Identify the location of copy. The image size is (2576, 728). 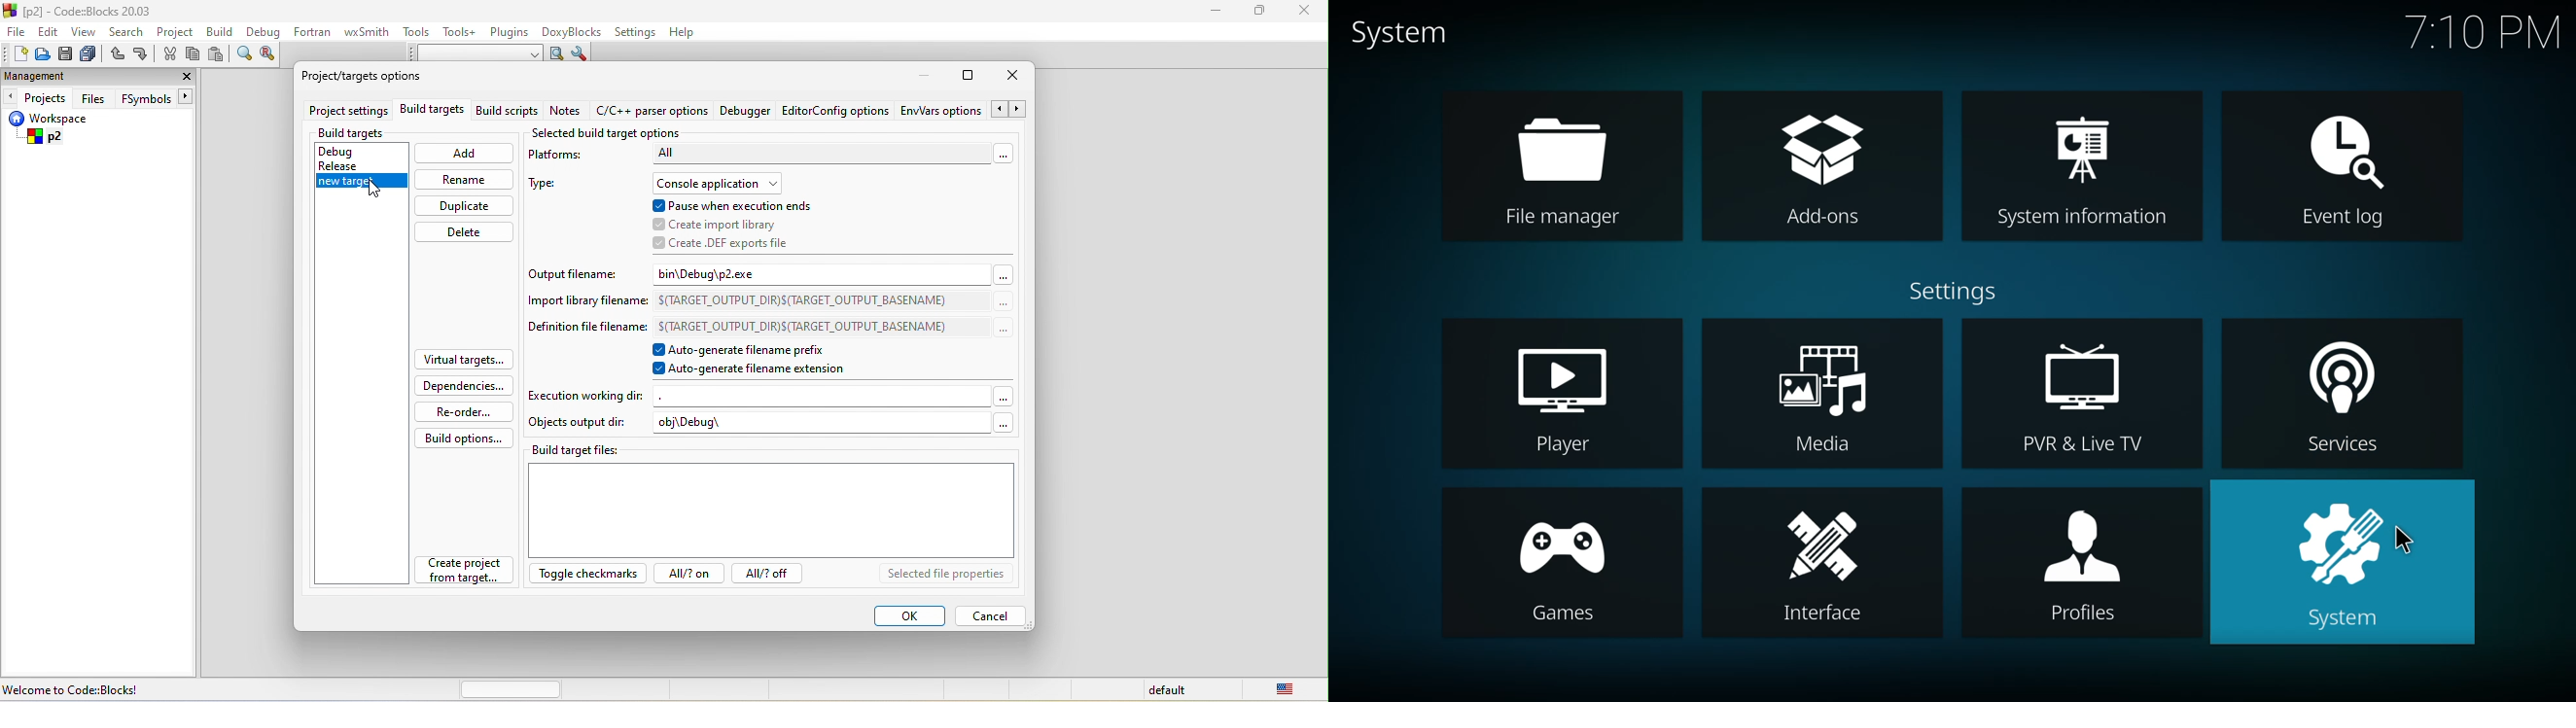
(194, 54).